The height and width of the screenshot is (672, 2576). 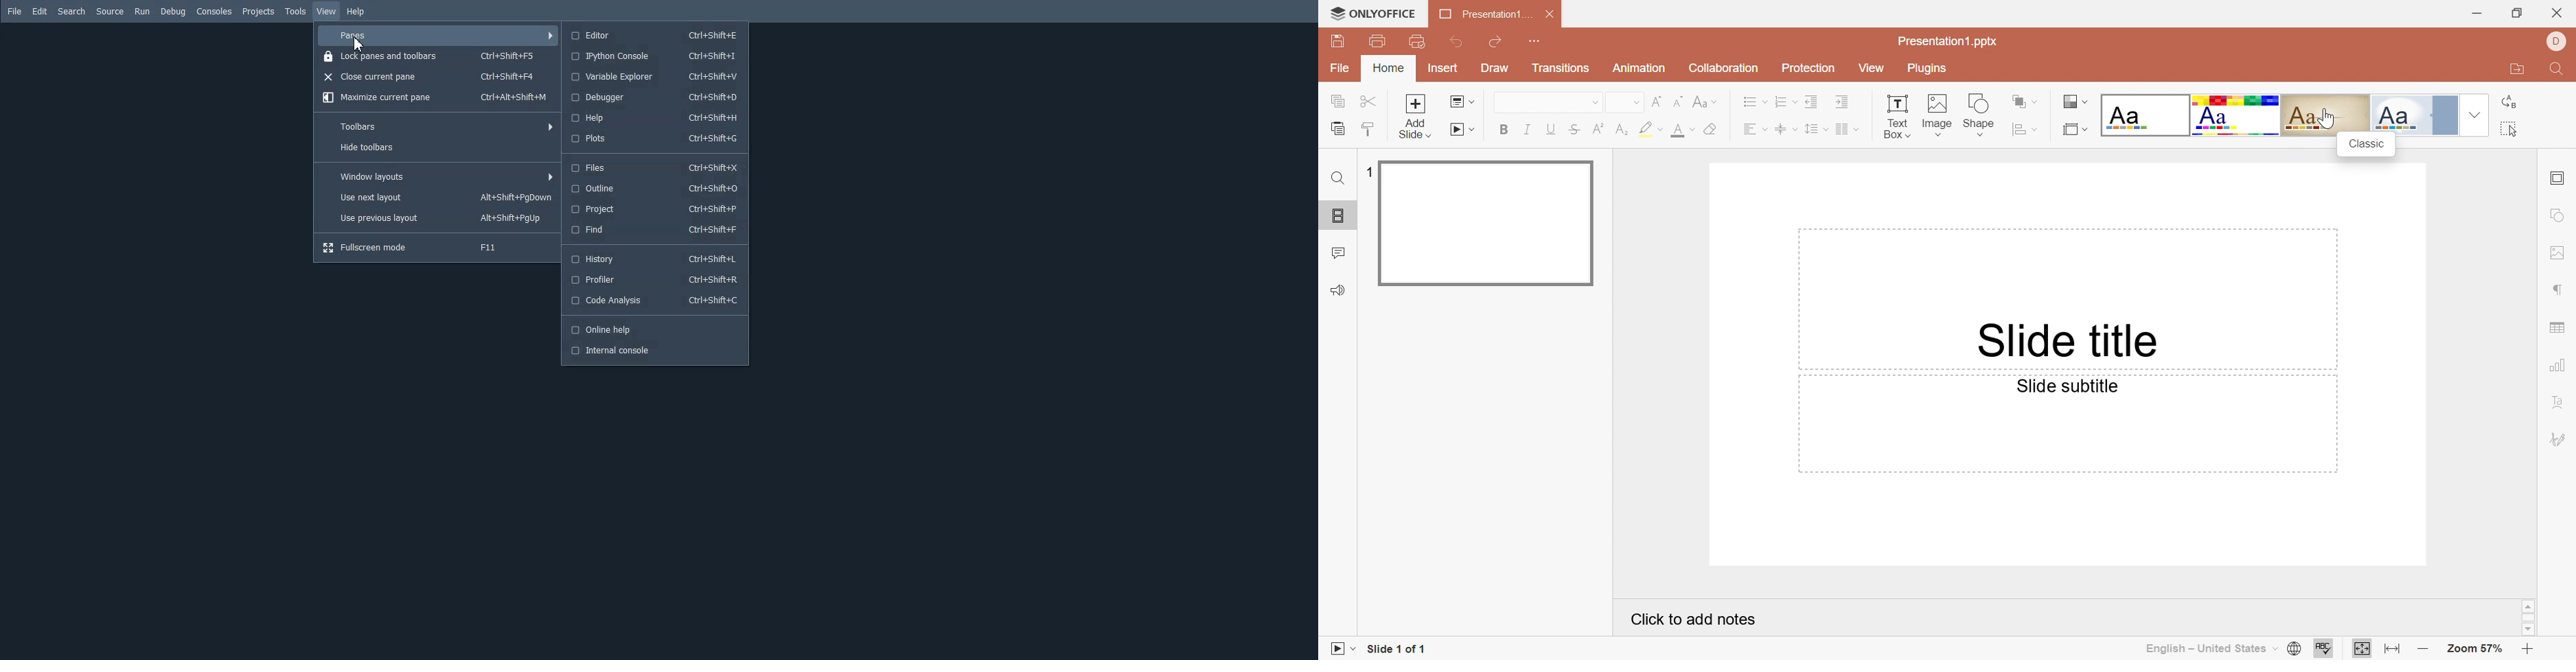 I want to click on Zoom out, so click(x=2420, y=648).